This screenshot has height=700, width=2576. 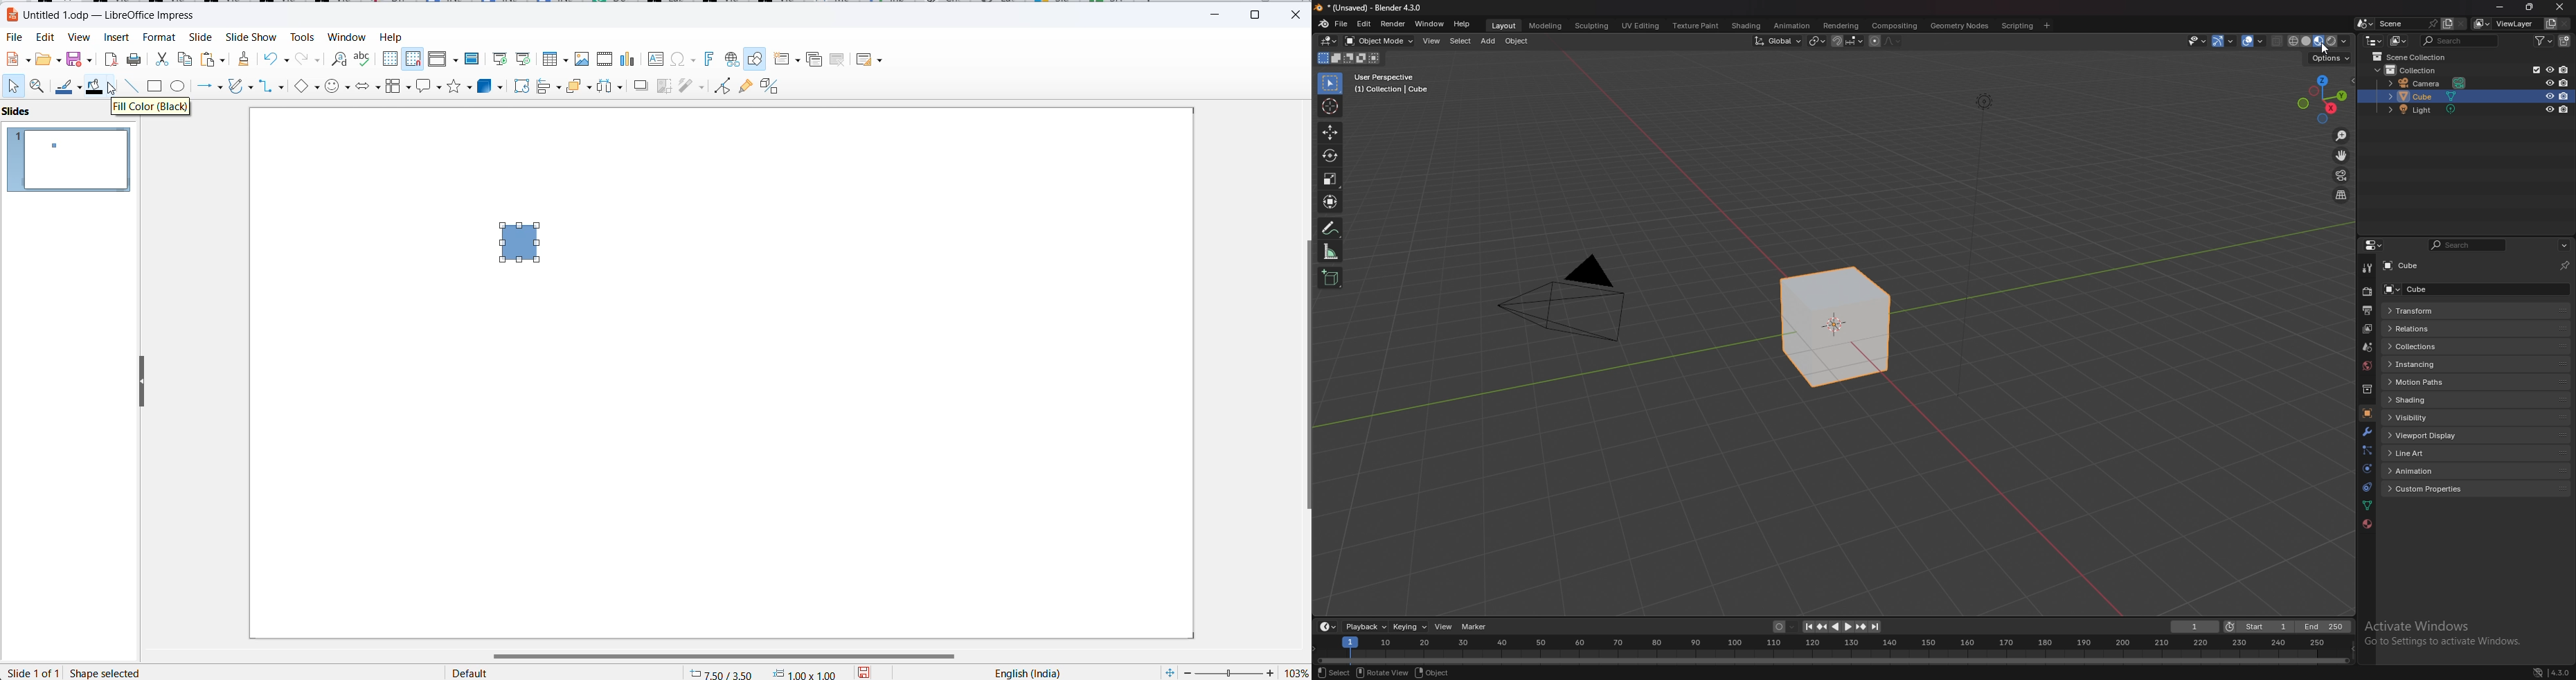 What do you see at coordinates (1168, 672) in the screenshot?
I see `fit slide to current windows` at bounding box center [1168, 672].